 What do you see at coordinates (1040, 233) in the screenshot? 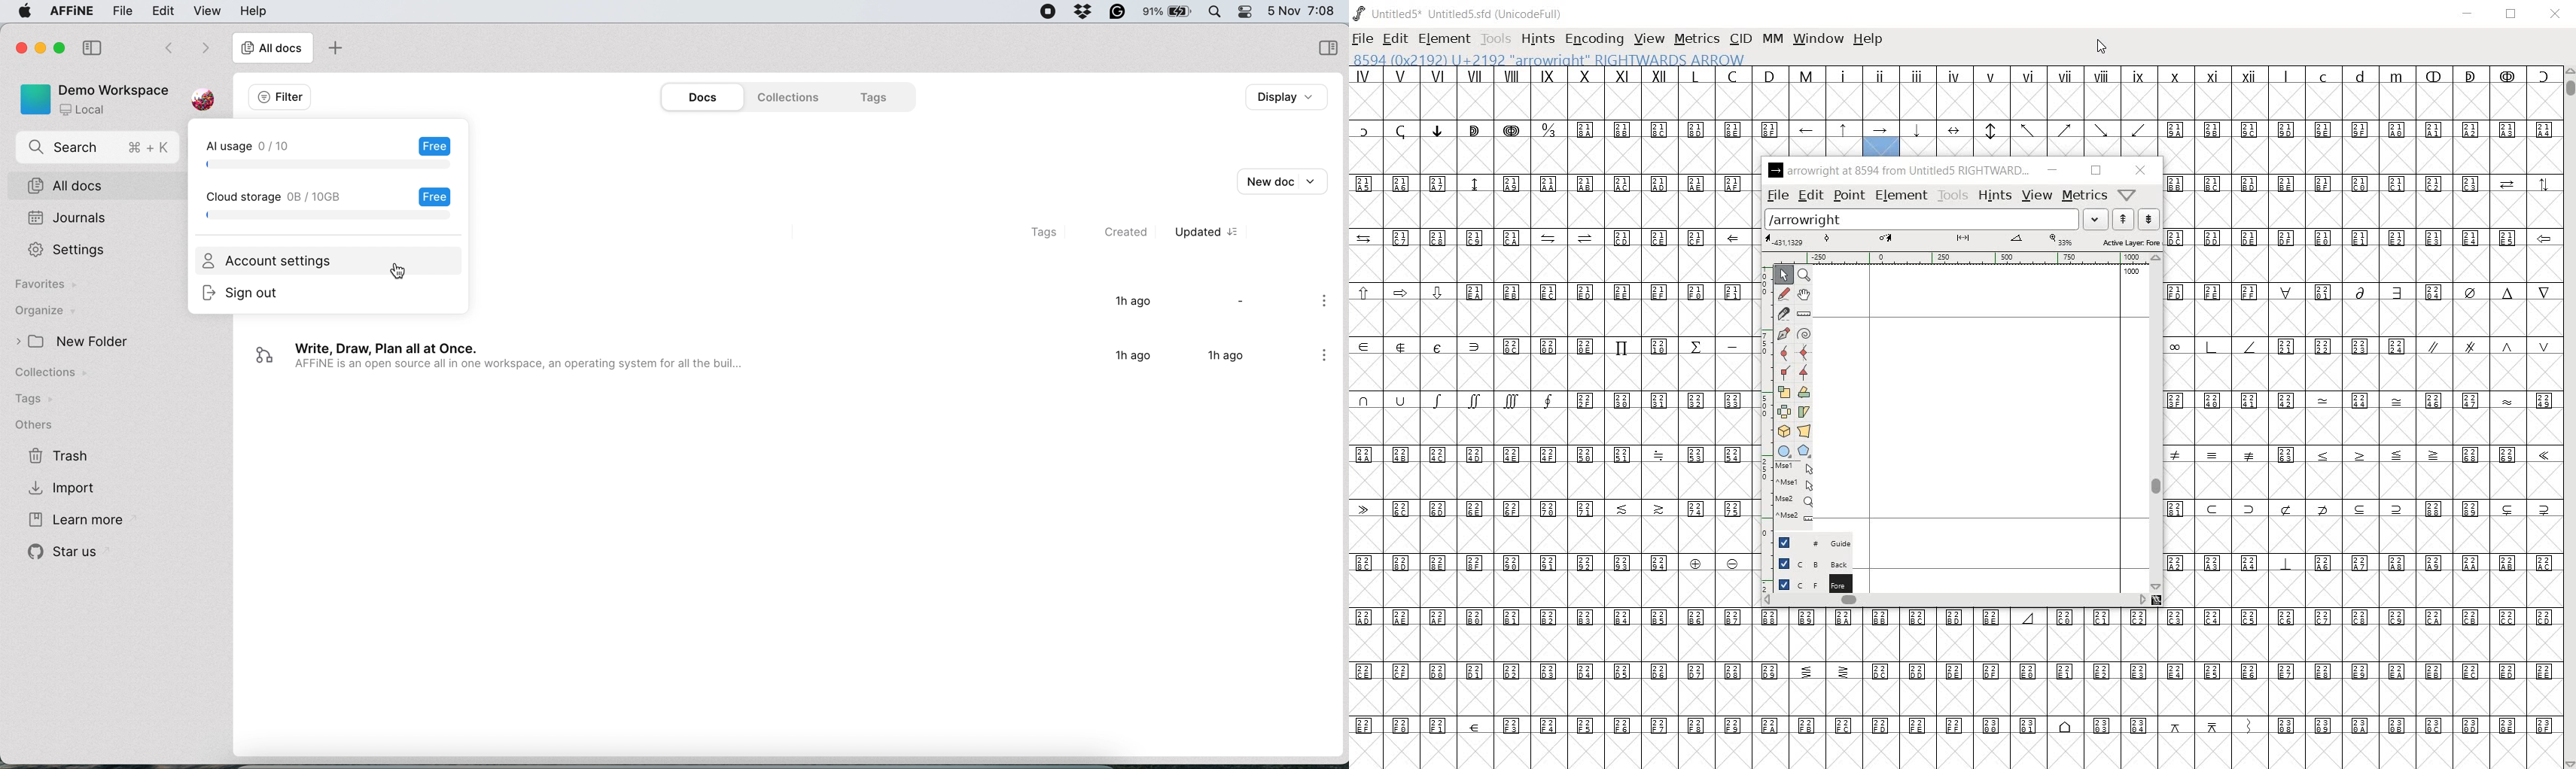
I see `tags` at bounding box center [1040, 233].